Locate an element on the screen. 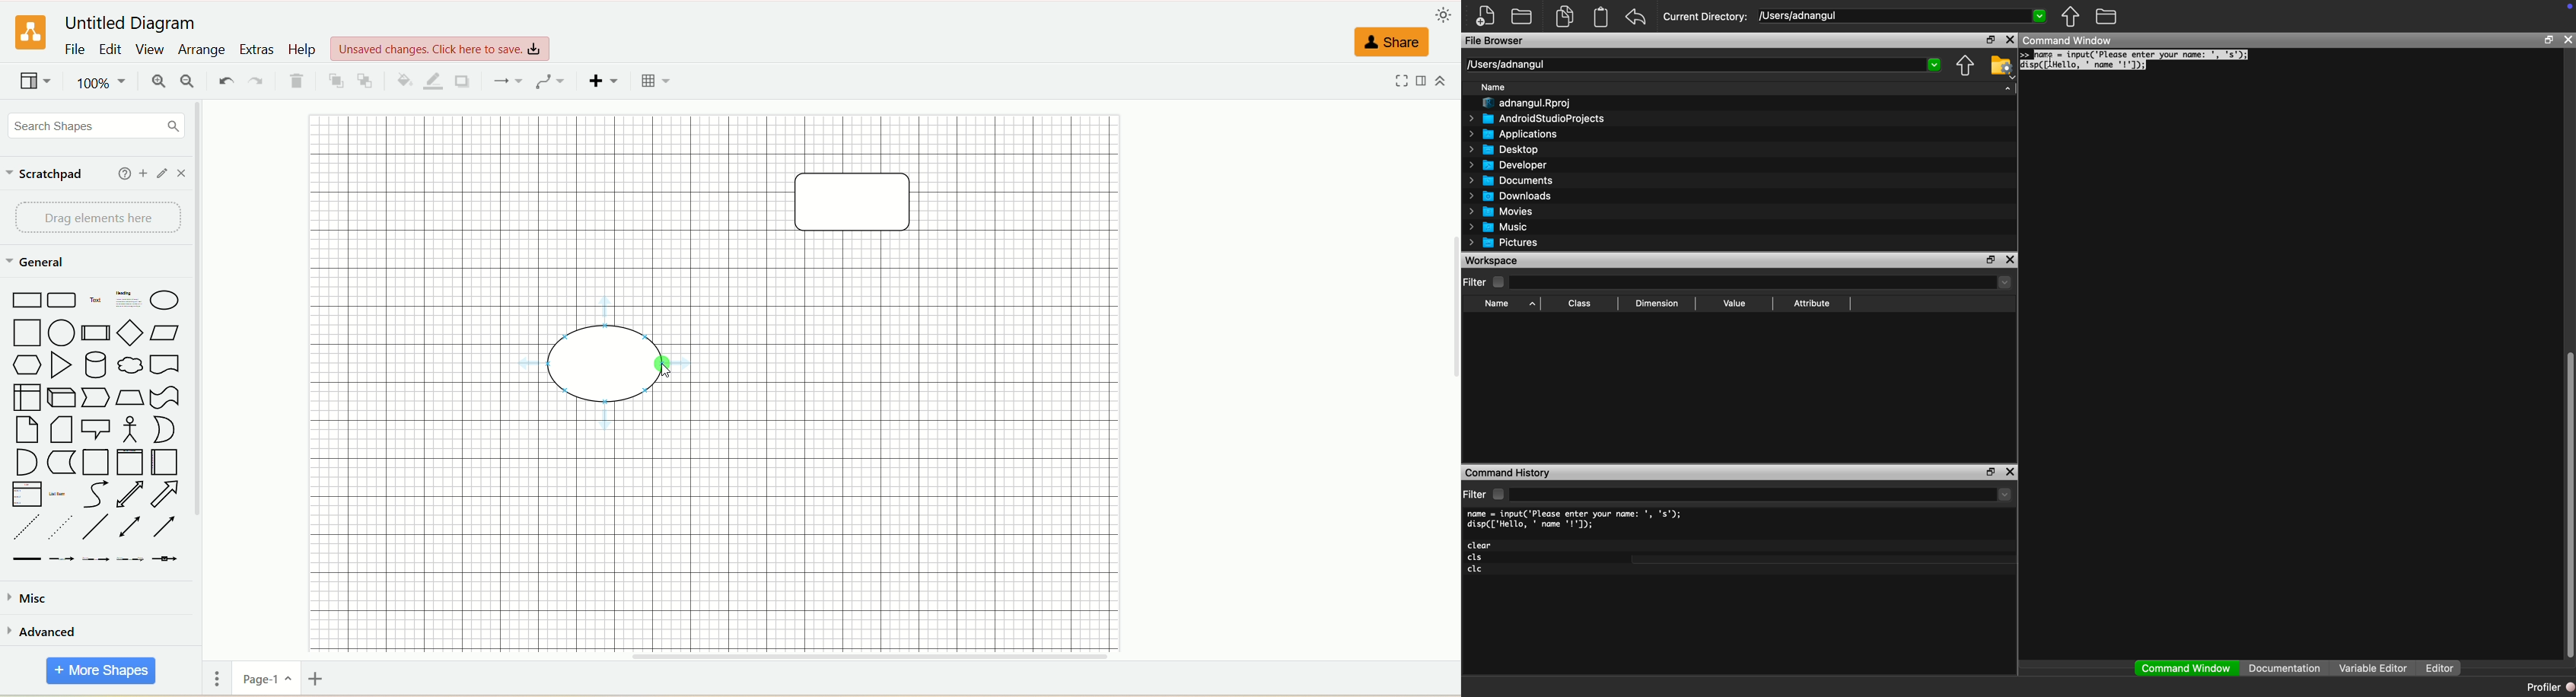 This screenshot has width=2576, height=700. drag element here is located at coordinates (97, 219).